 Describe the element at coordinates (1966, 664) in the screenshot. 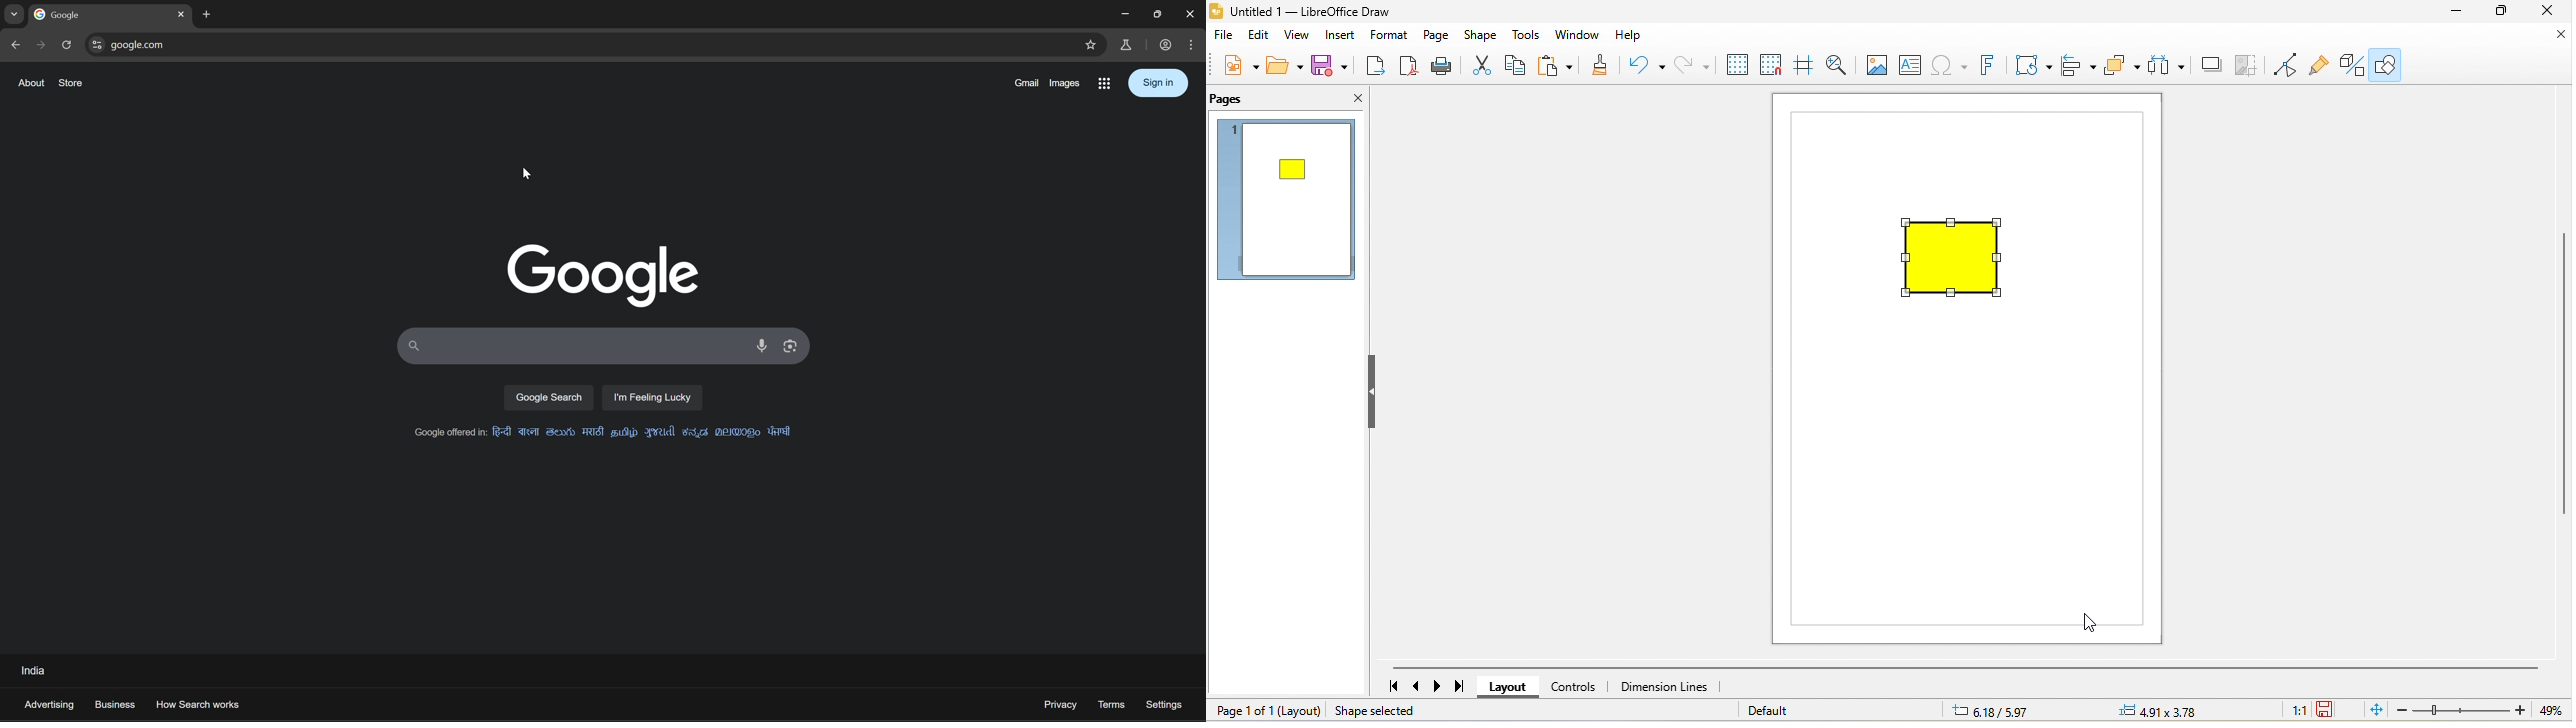

I see `horizontal scroll bar` at that location.